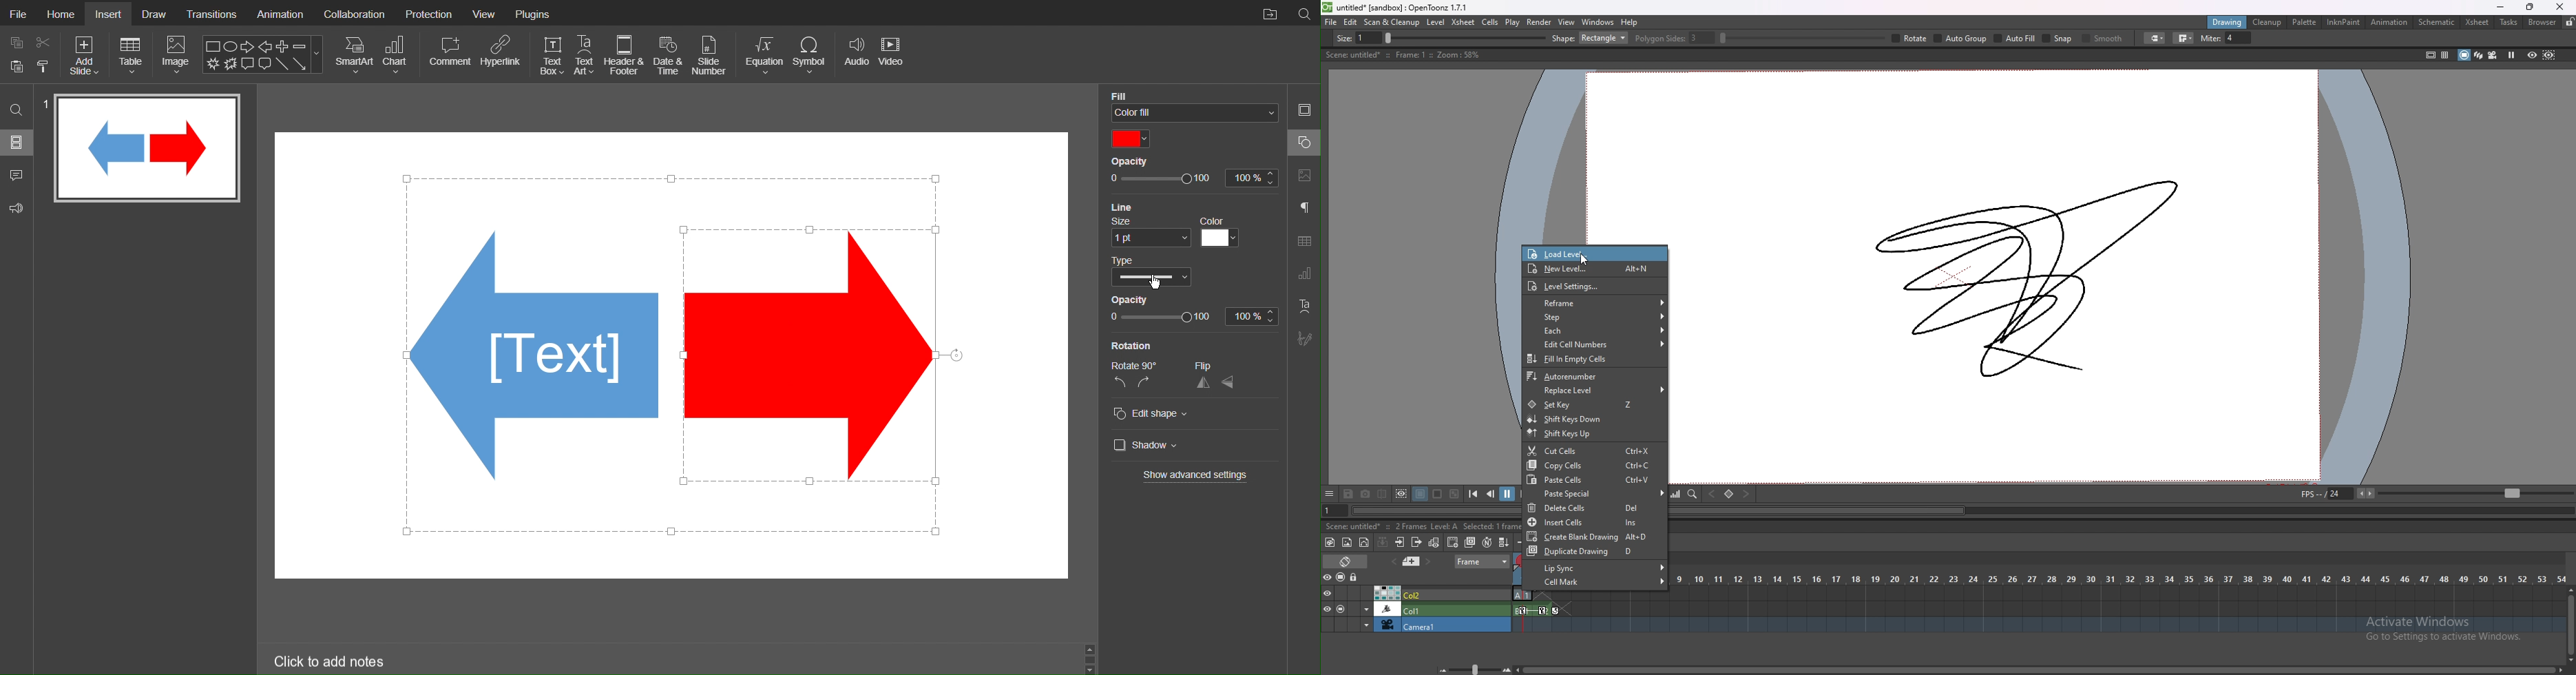 This screenshot has height=700, width=2576. Describe the element at coordinates (2343, 22) in the screenshot. I see `inknpaint` at that location.